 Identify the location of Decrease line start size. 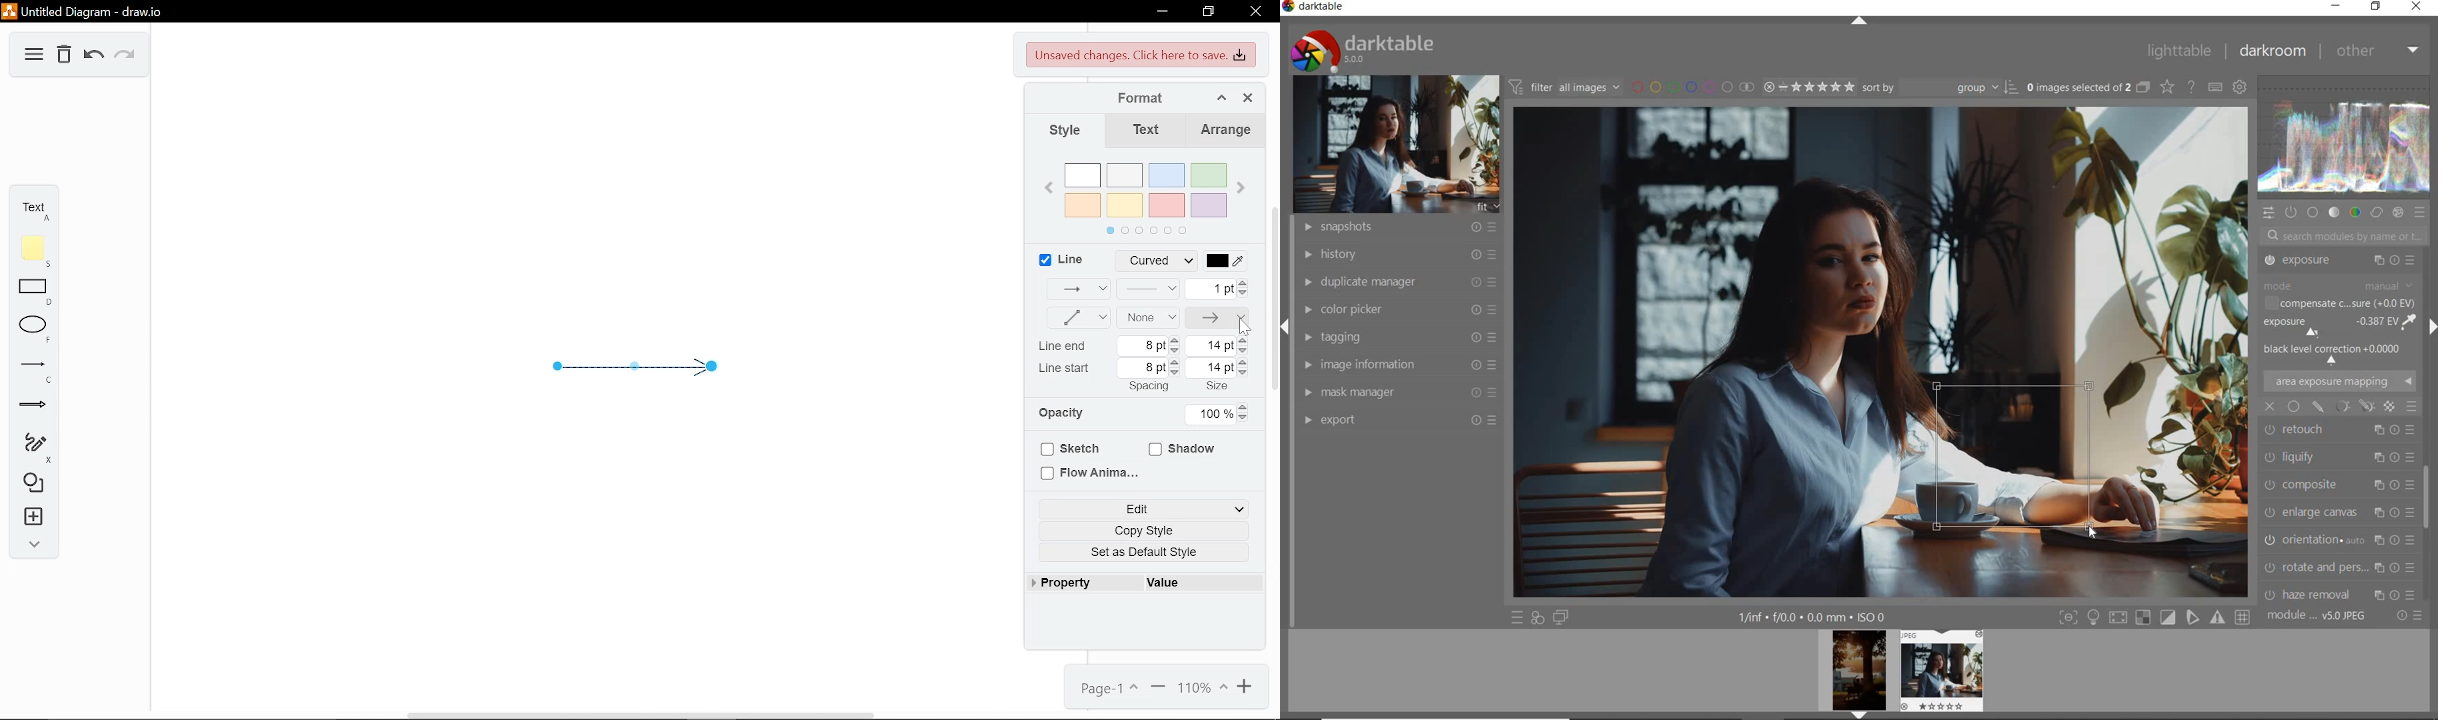
(1246, 372).